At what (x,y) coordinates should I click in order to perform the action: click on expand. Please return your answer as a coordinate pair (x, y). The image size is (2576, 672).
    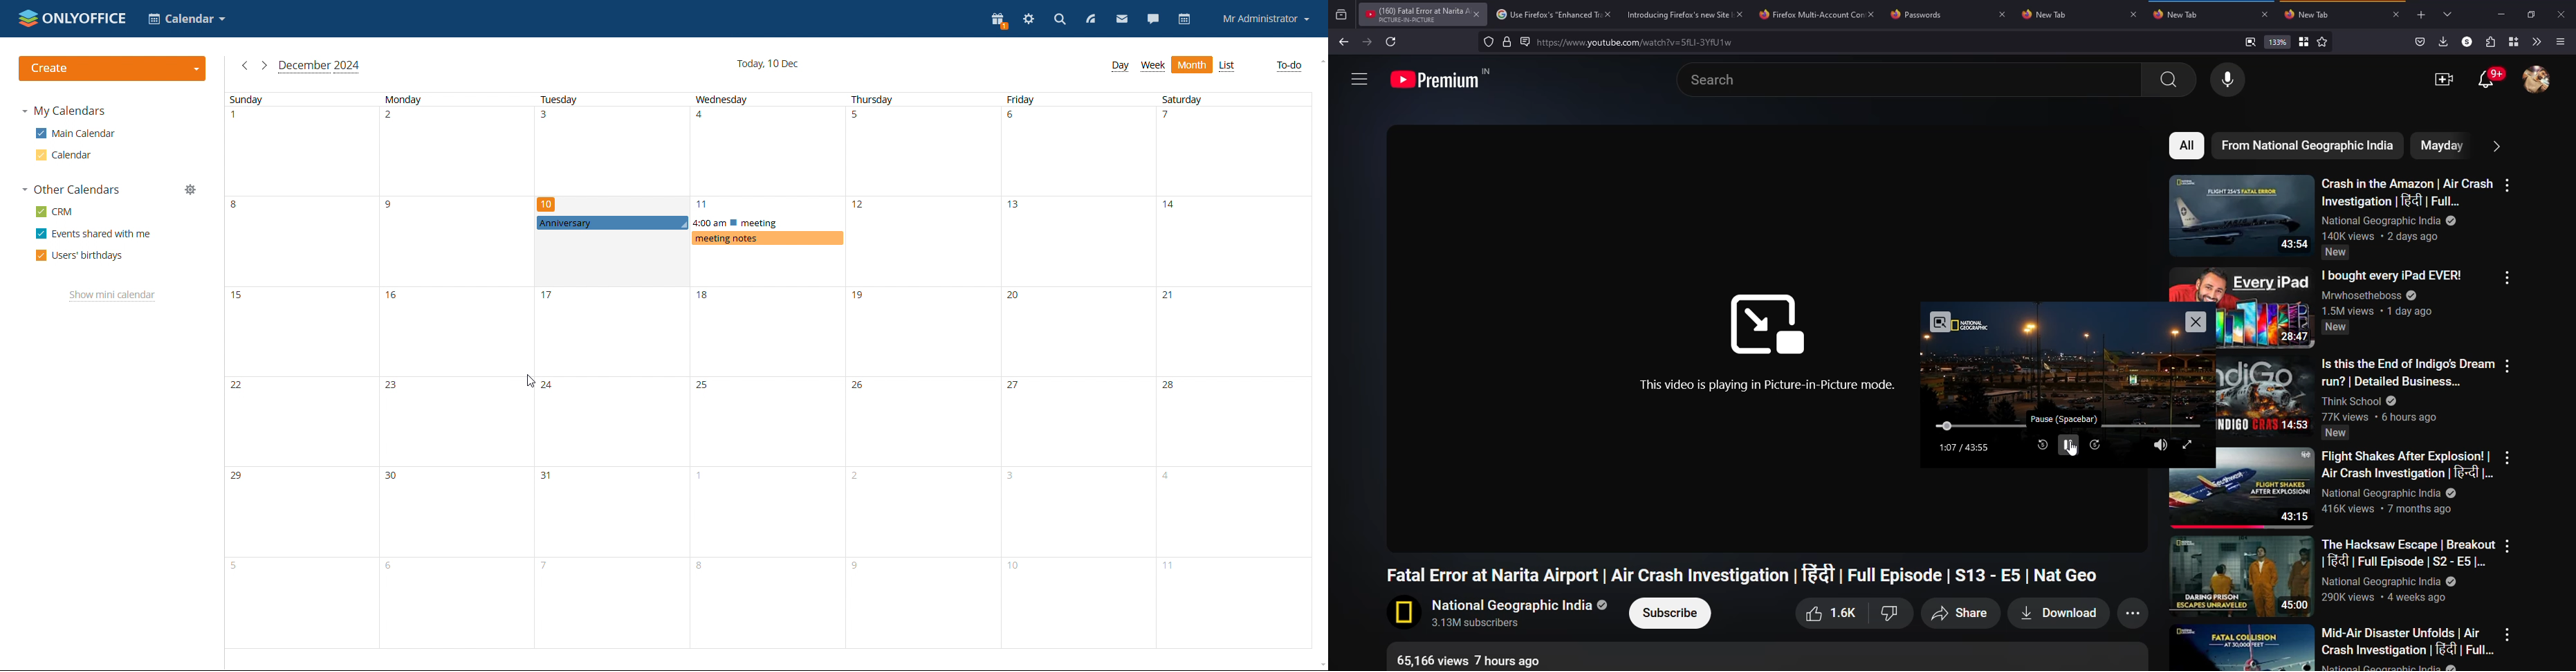
    Looking at the image, I should click on (2188, 444).